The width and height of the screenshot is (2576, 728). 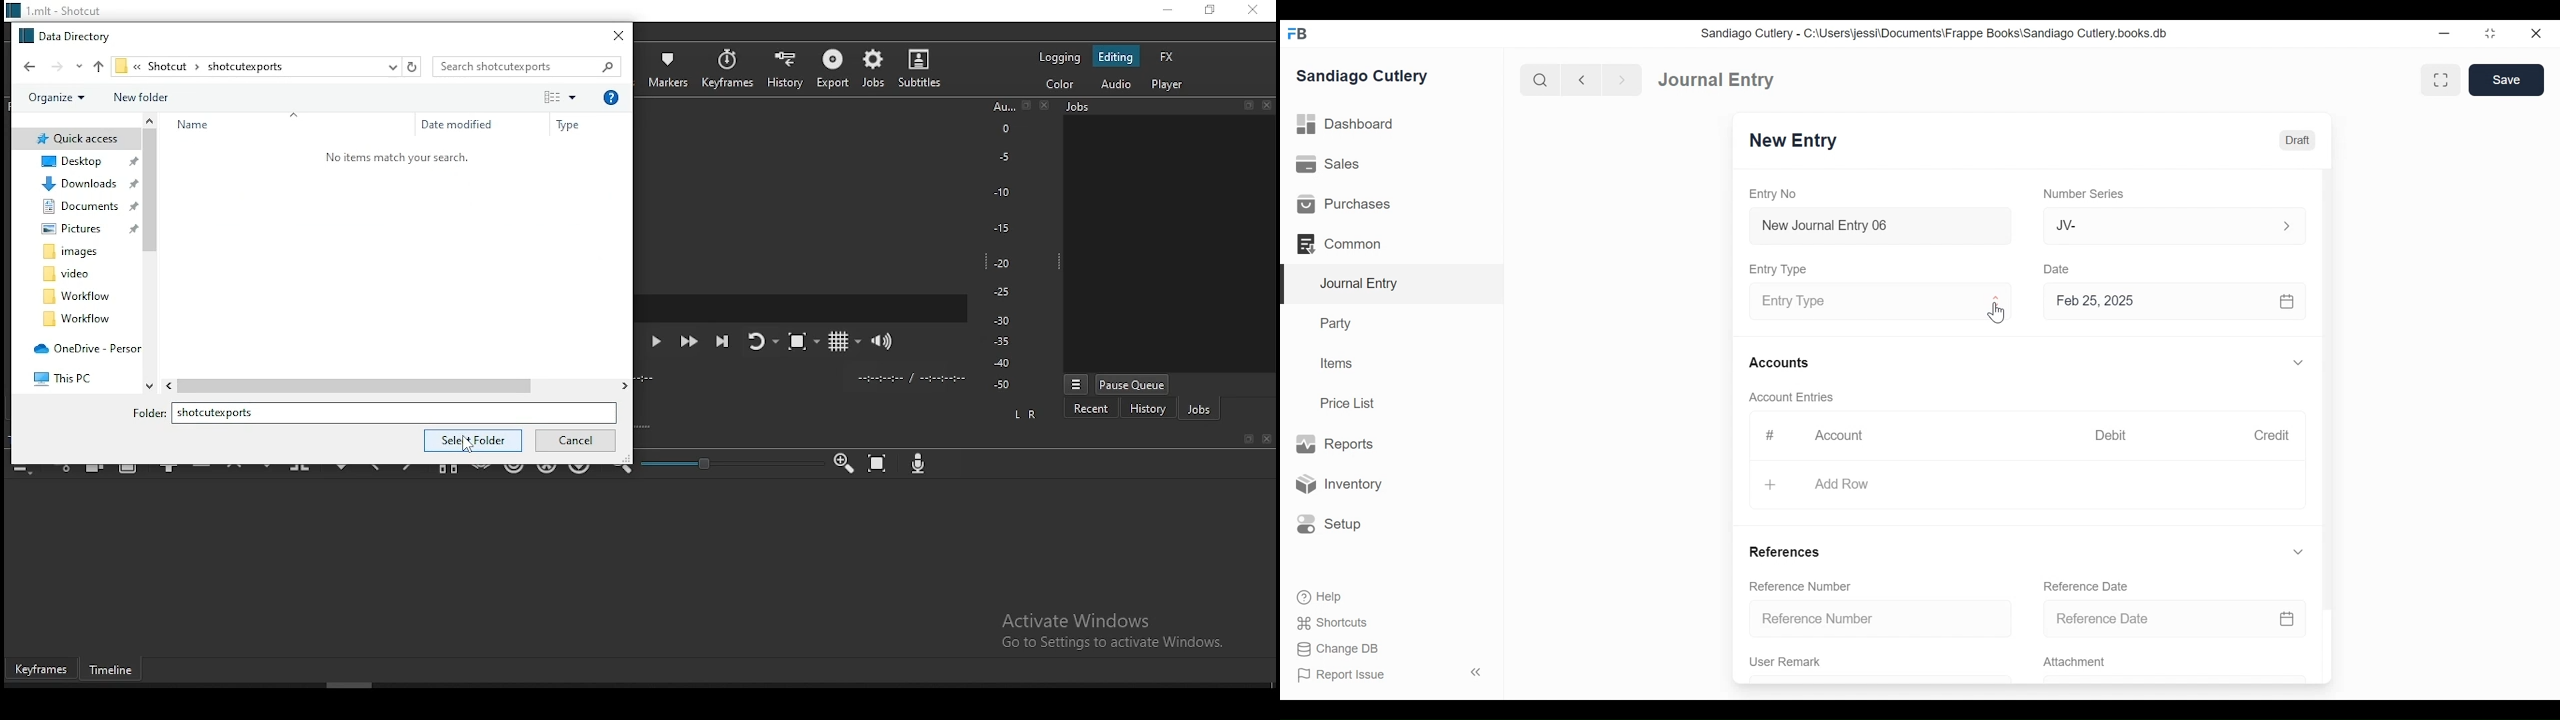 What do you see at coordinates (1878, 227) in the screenshot?
I see `New Journal Entry 06` at bounding box center [1878, 227].